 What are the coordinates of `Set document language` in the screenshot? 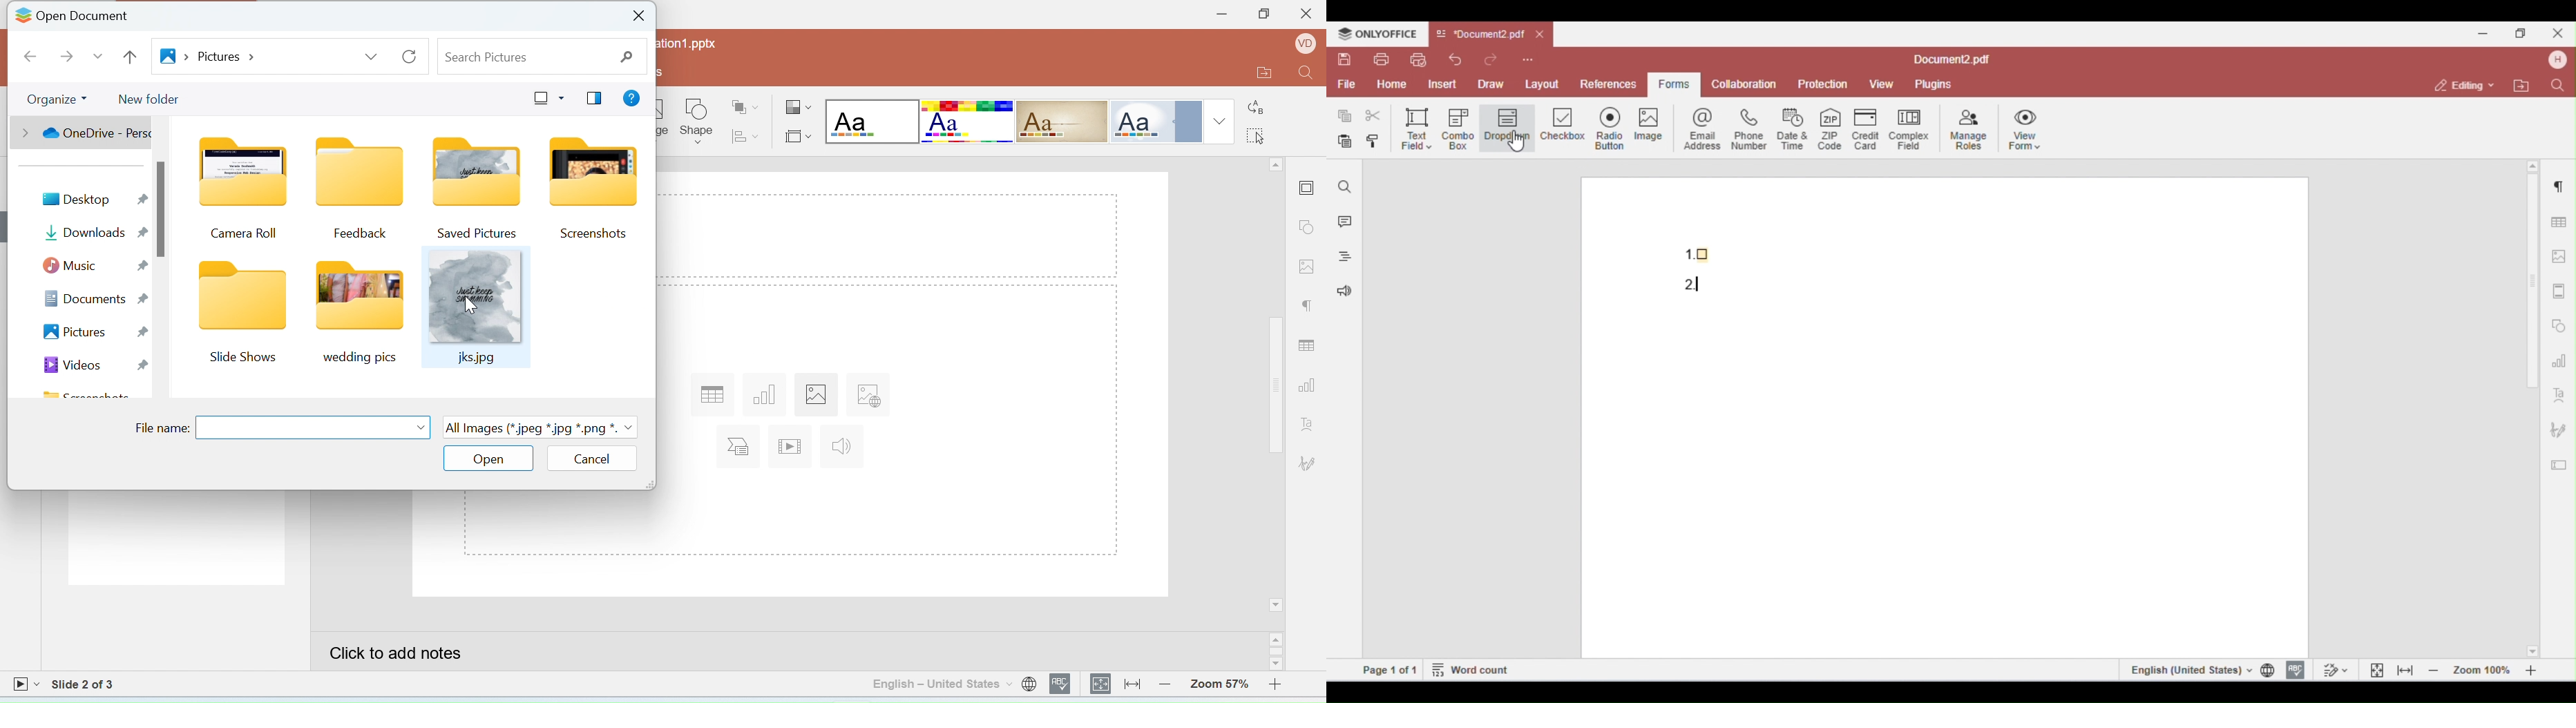 It's located at (1029, 684).